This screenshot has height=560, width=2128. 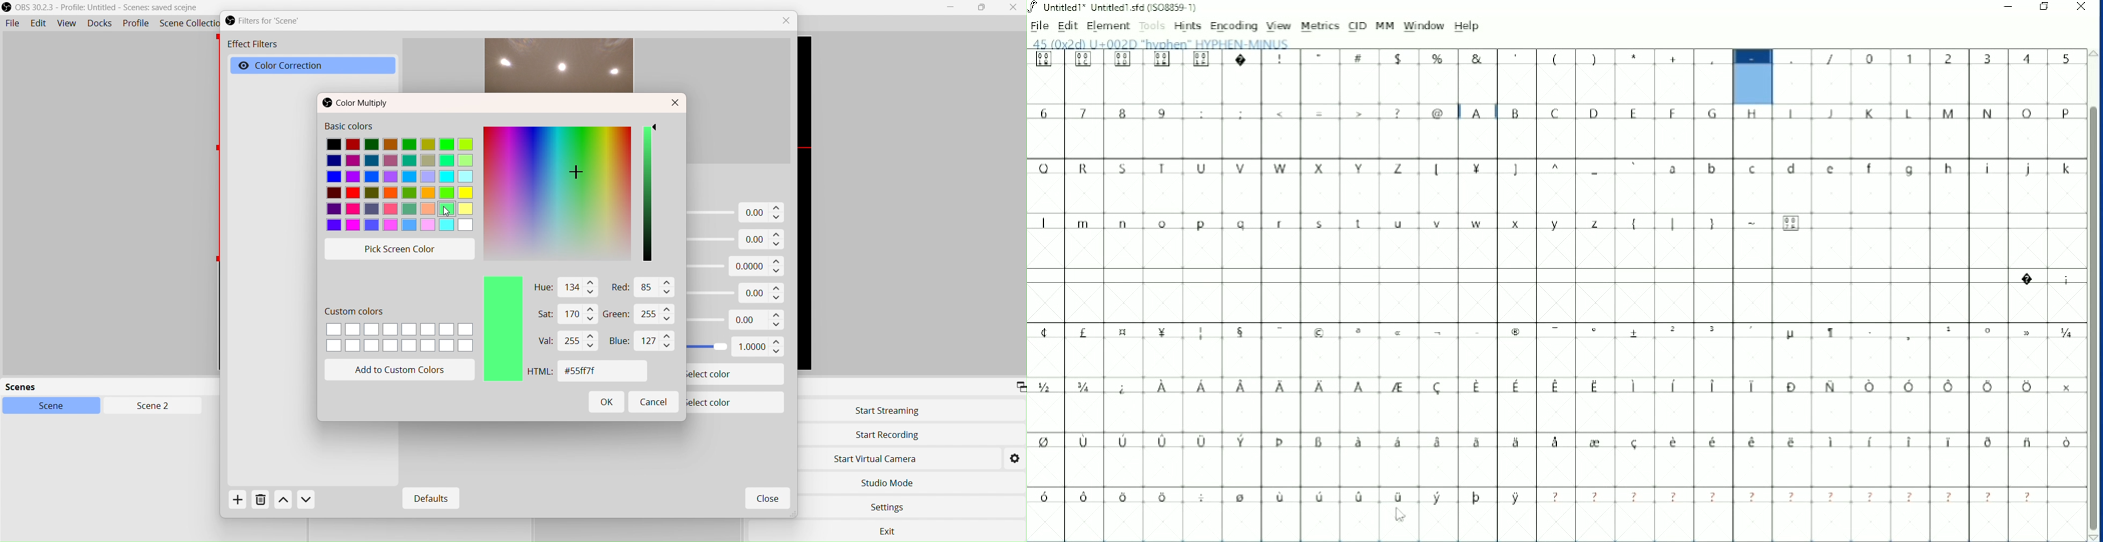 I want to click on Symbols, so click(x=2044, y=280).